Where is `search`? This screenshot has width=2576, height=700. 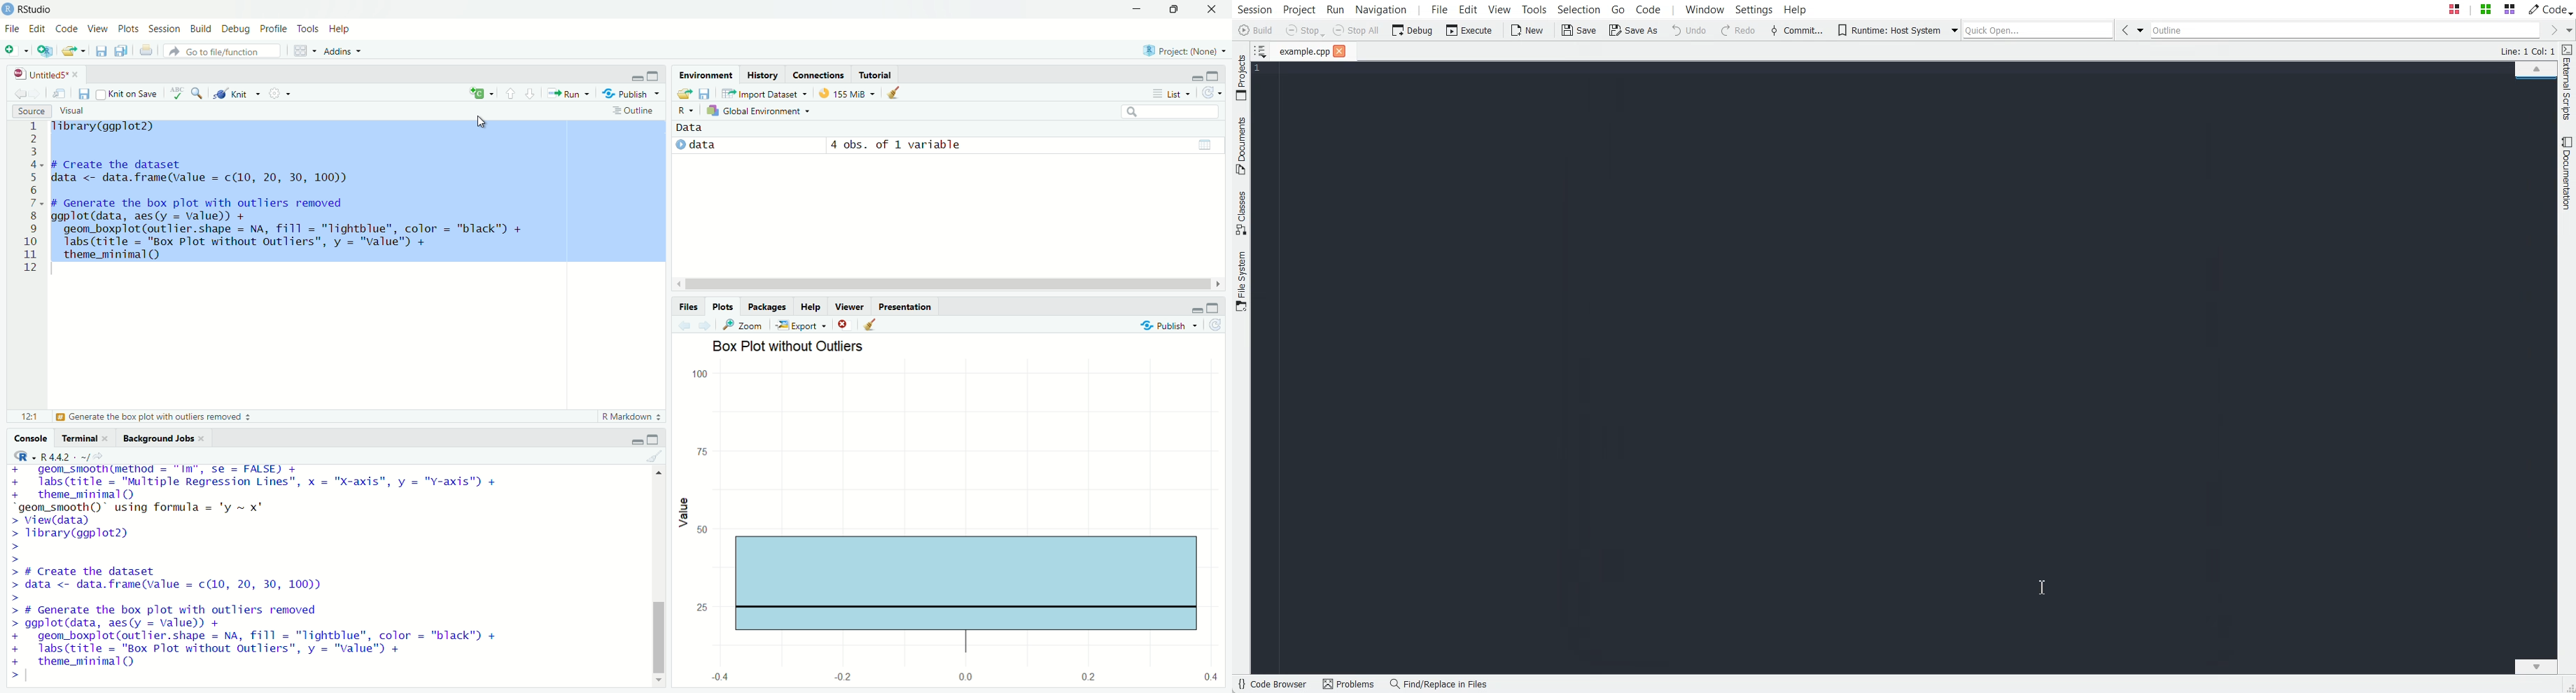
search is located at coordinates (1161, 110).